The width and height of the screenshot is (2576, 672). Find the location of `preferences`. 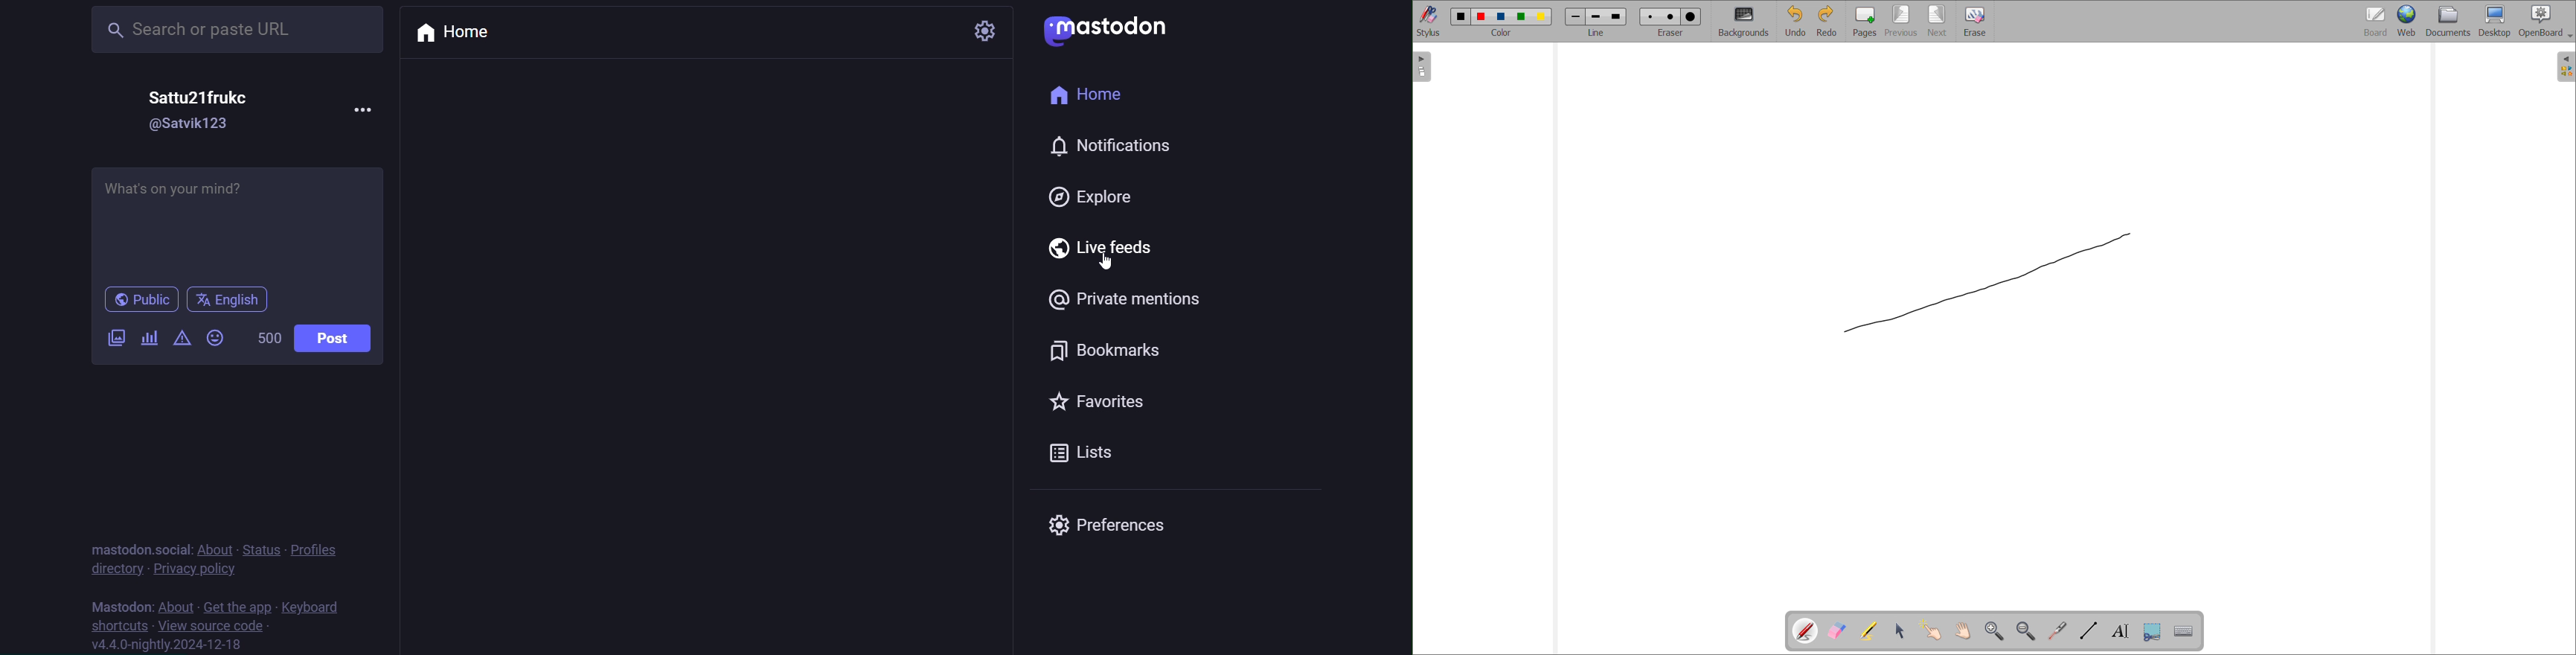

preferences is located at coordinates (1113, 526).